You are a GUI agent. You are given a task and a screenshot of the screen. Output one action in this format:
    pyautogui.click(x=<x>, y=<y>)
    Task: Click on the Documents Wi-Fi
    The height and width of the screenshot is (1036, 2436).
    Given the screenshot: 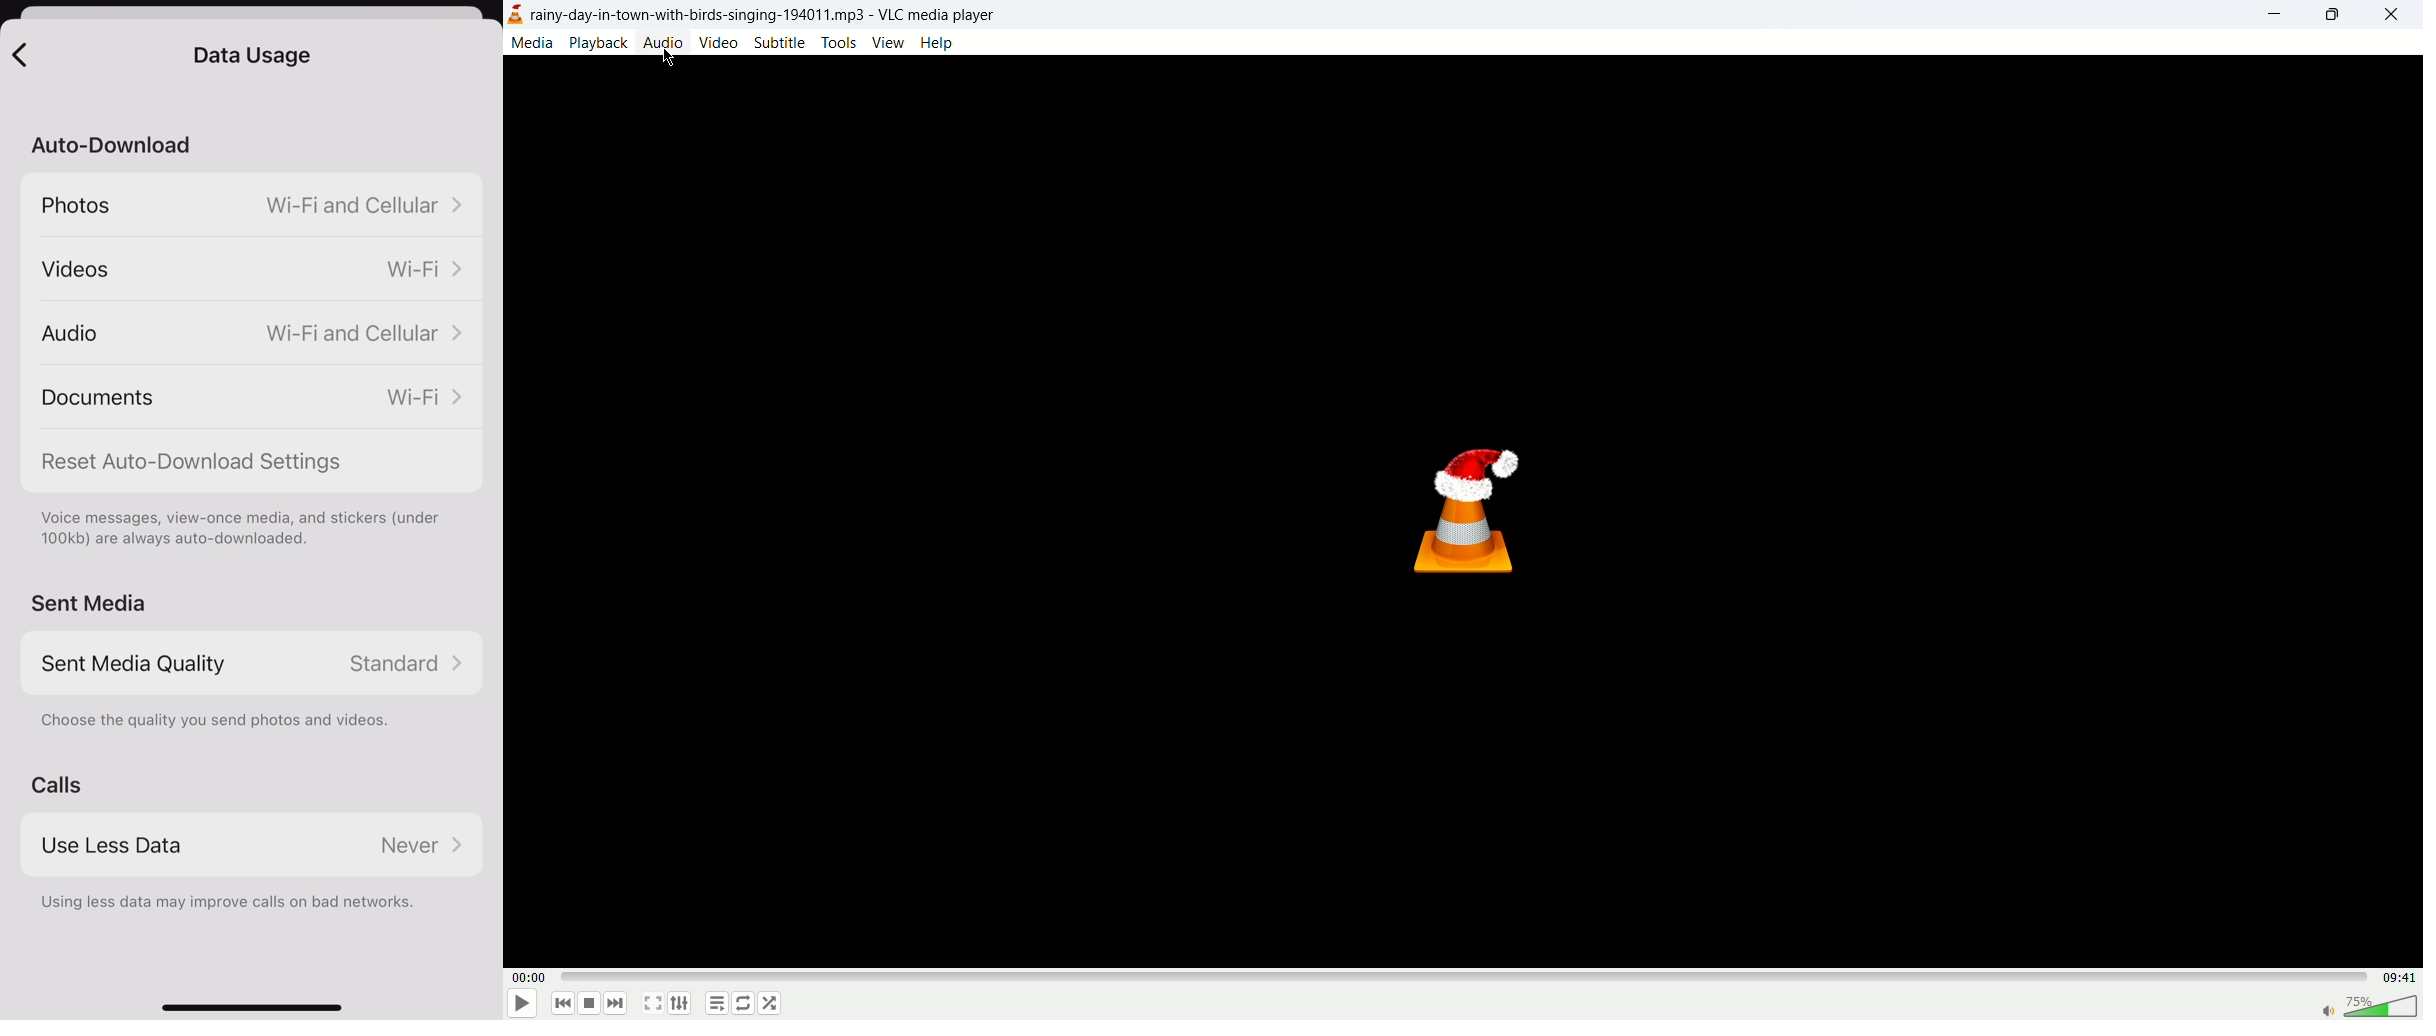 What is the action you would take?
    pyautogui.click(x=253, y=396)
    